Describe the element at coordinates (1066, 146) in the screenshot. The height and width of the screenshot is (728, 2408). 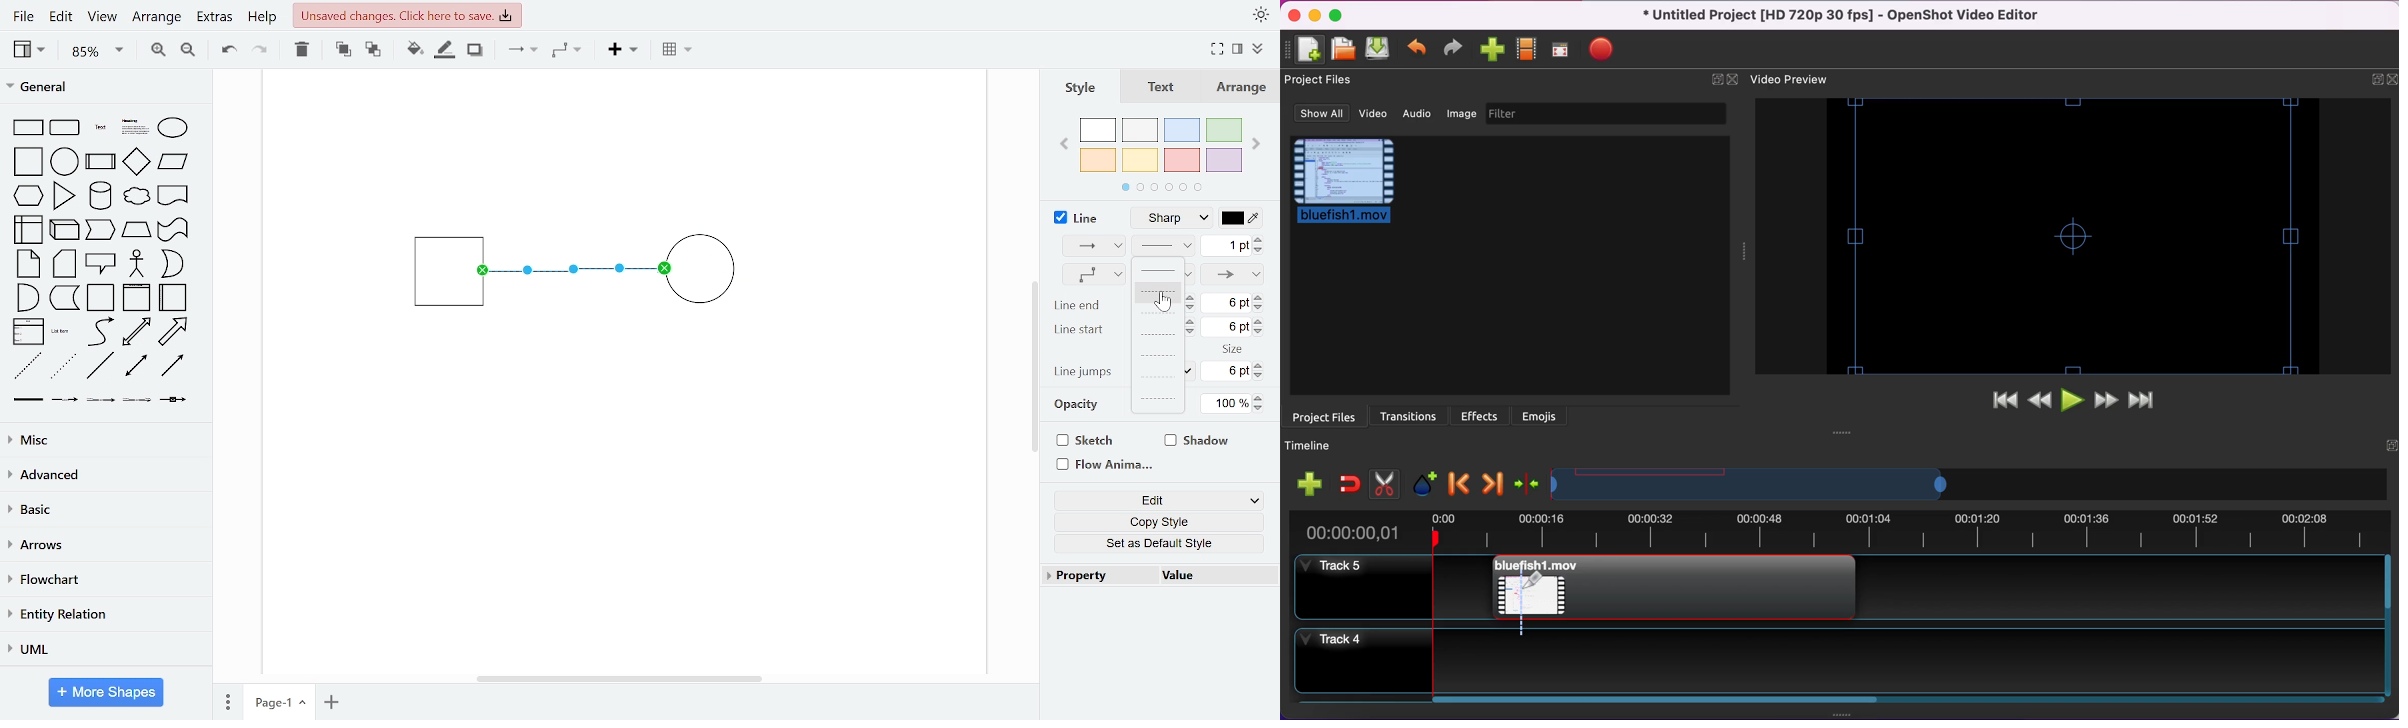
I see `previous` at that location.